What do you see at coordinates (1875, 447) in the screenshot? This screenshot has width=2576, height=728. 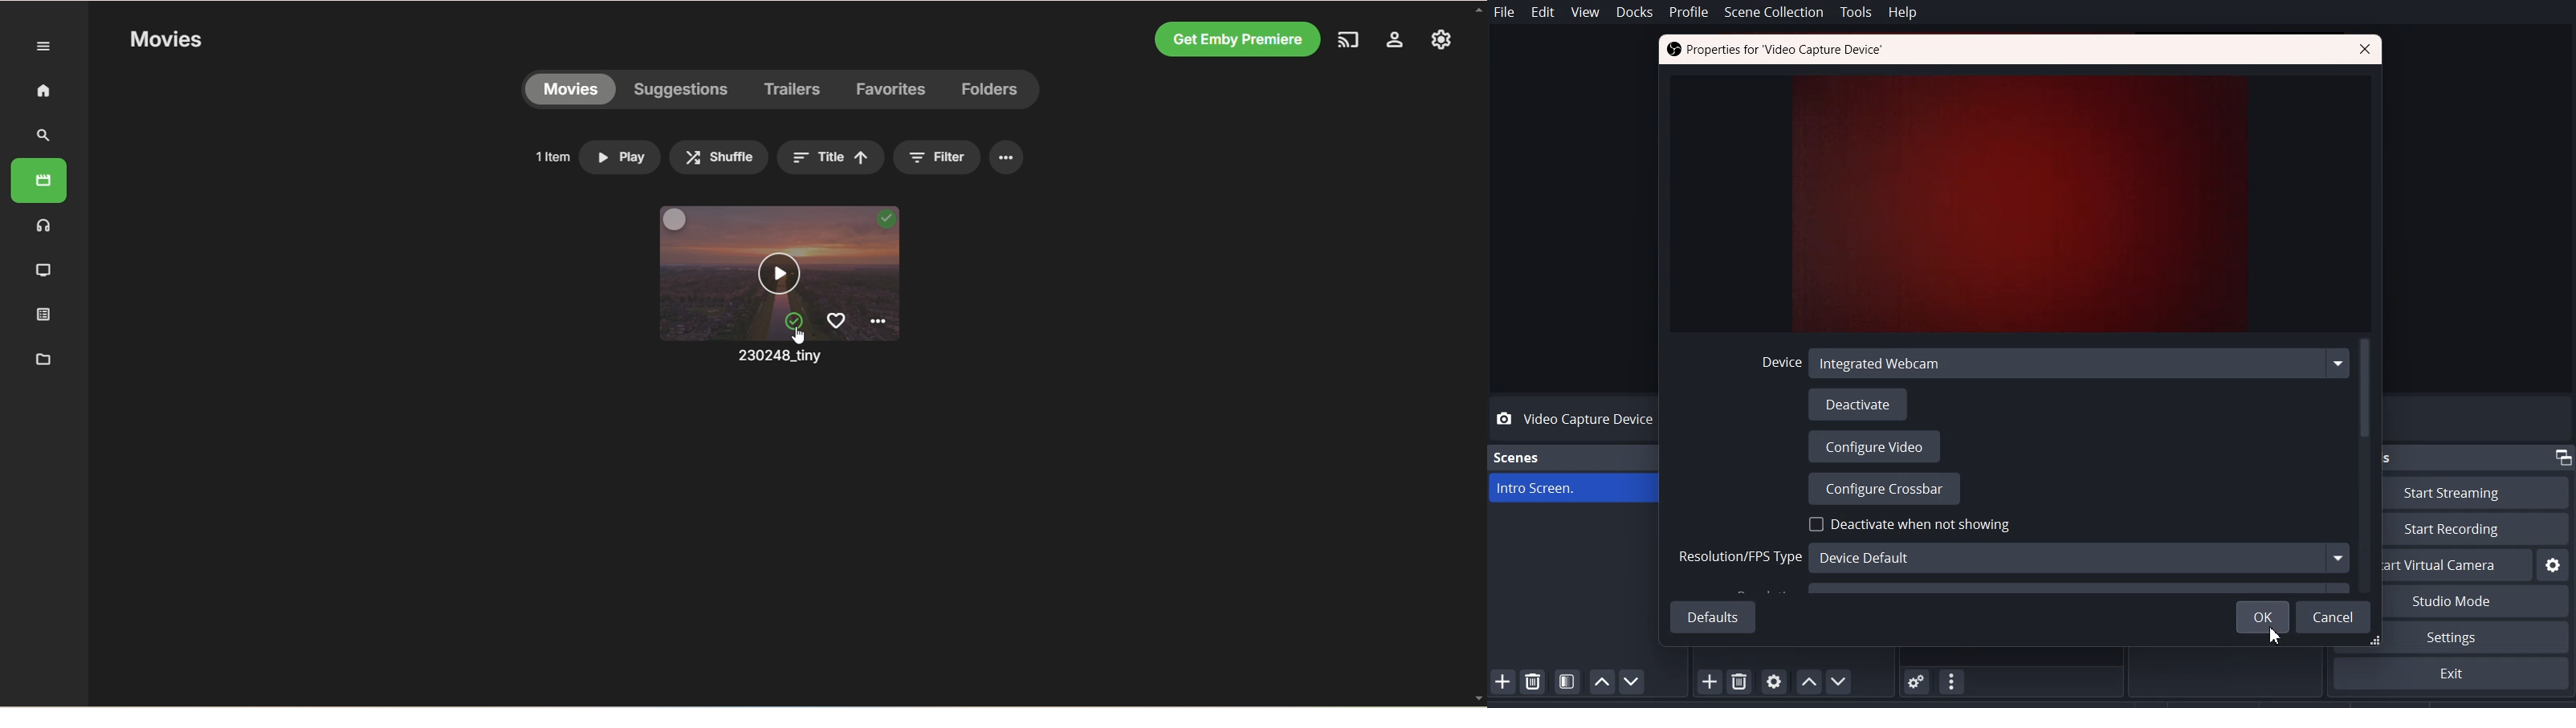 I see `Configure Video` at bounding box center [1875, 447].